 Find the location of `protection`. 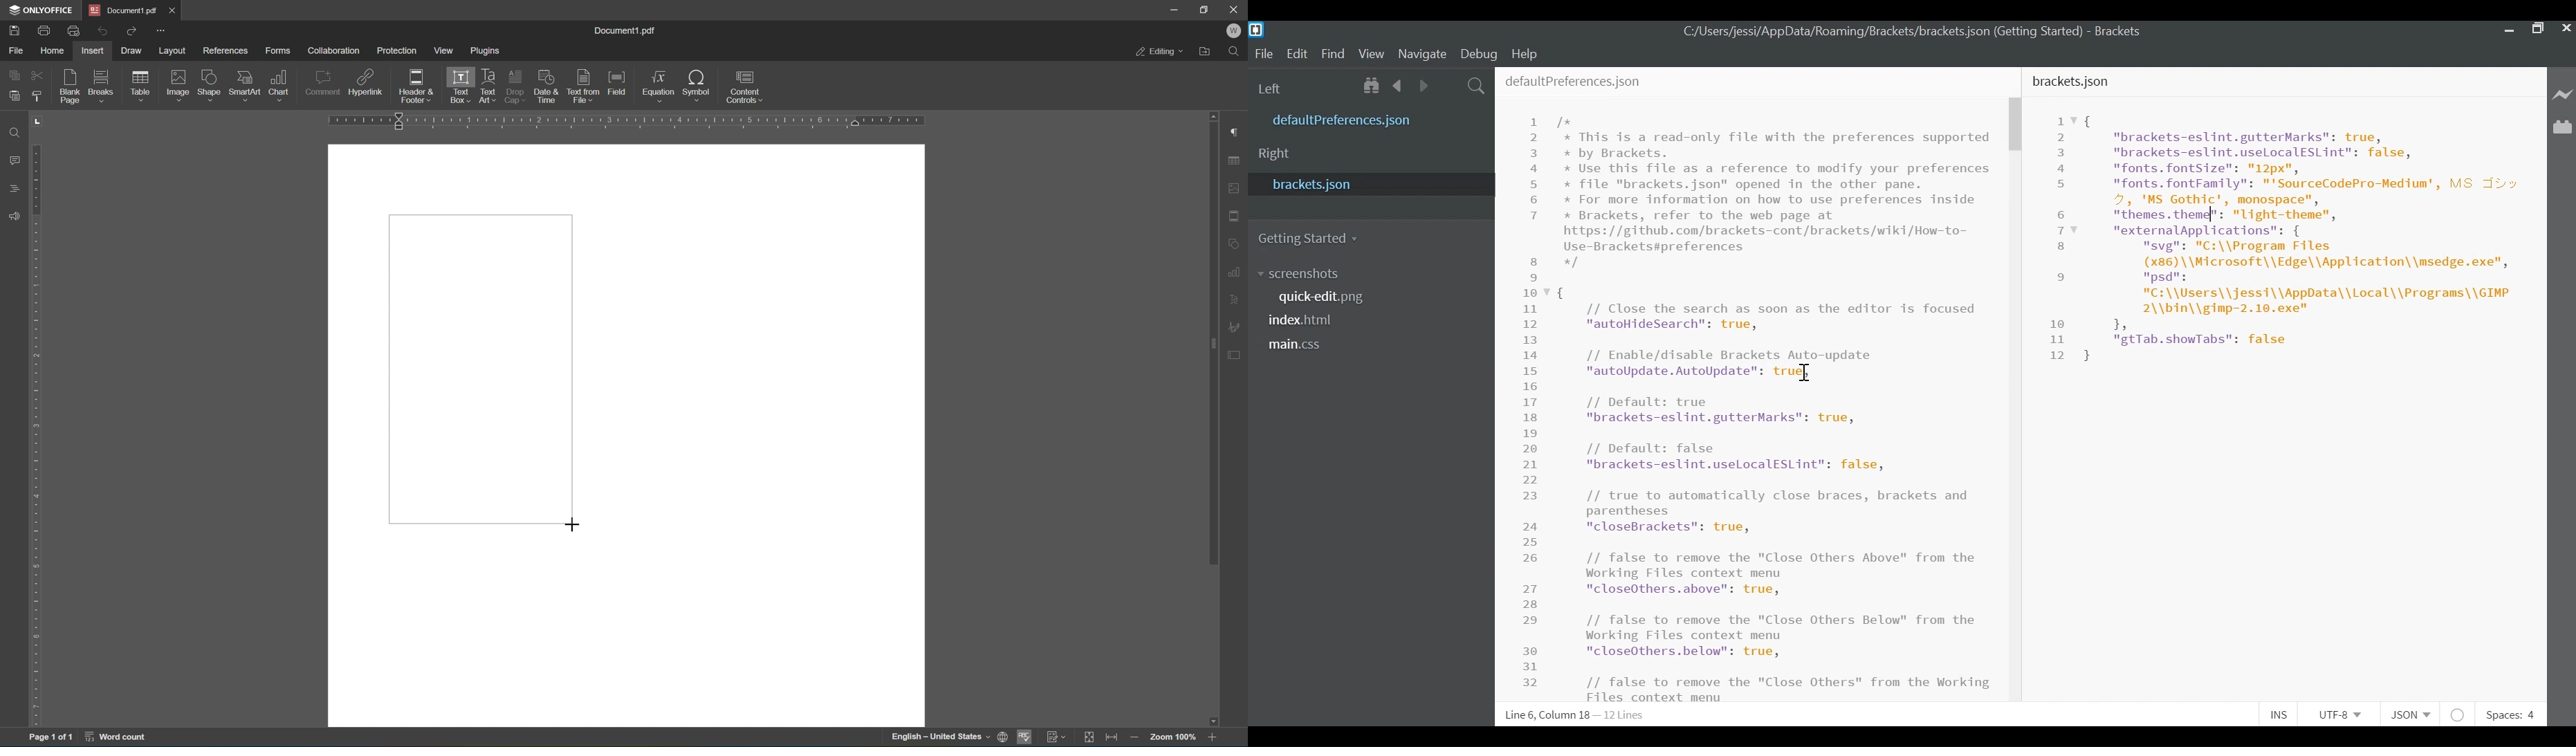

protection is located at coordinates (396, 50).